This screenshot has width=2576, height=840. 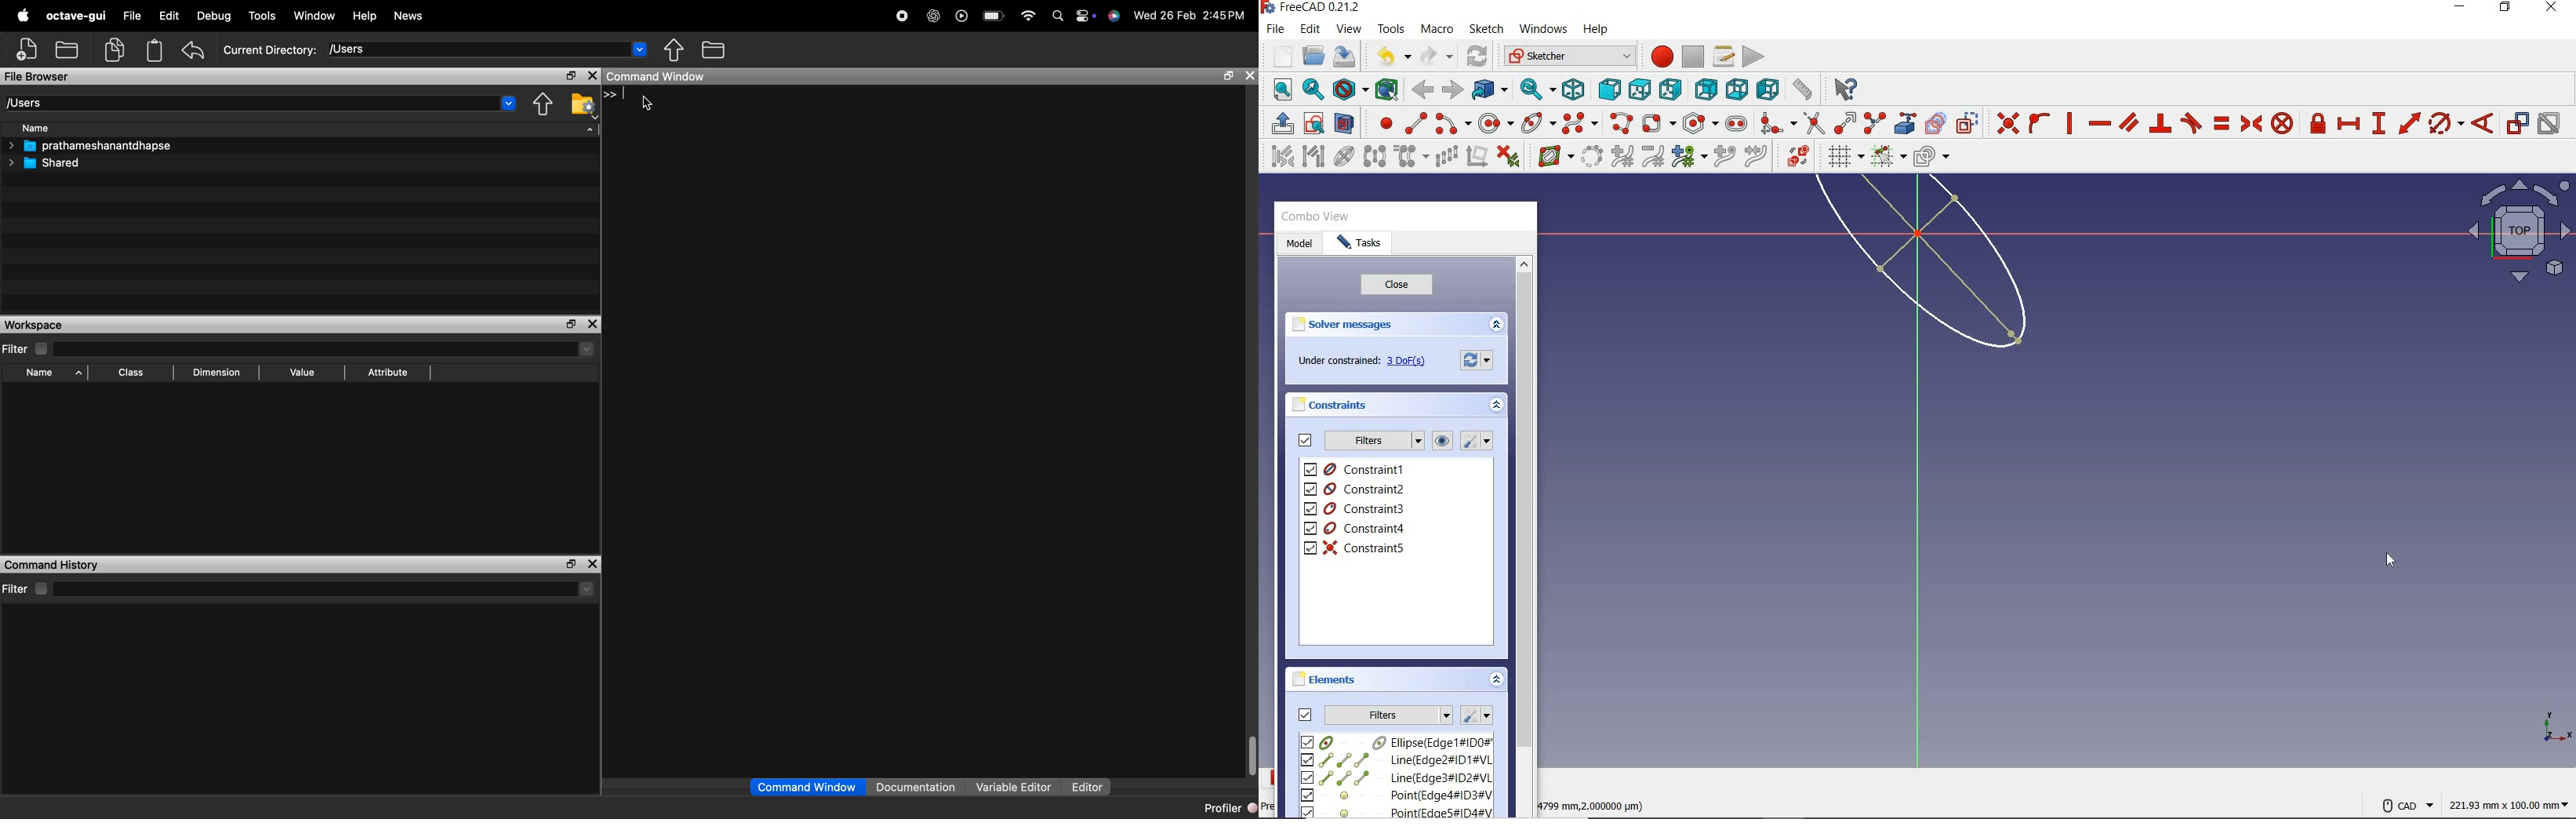 I want to click on combo view, so click(x=1316, y=217).